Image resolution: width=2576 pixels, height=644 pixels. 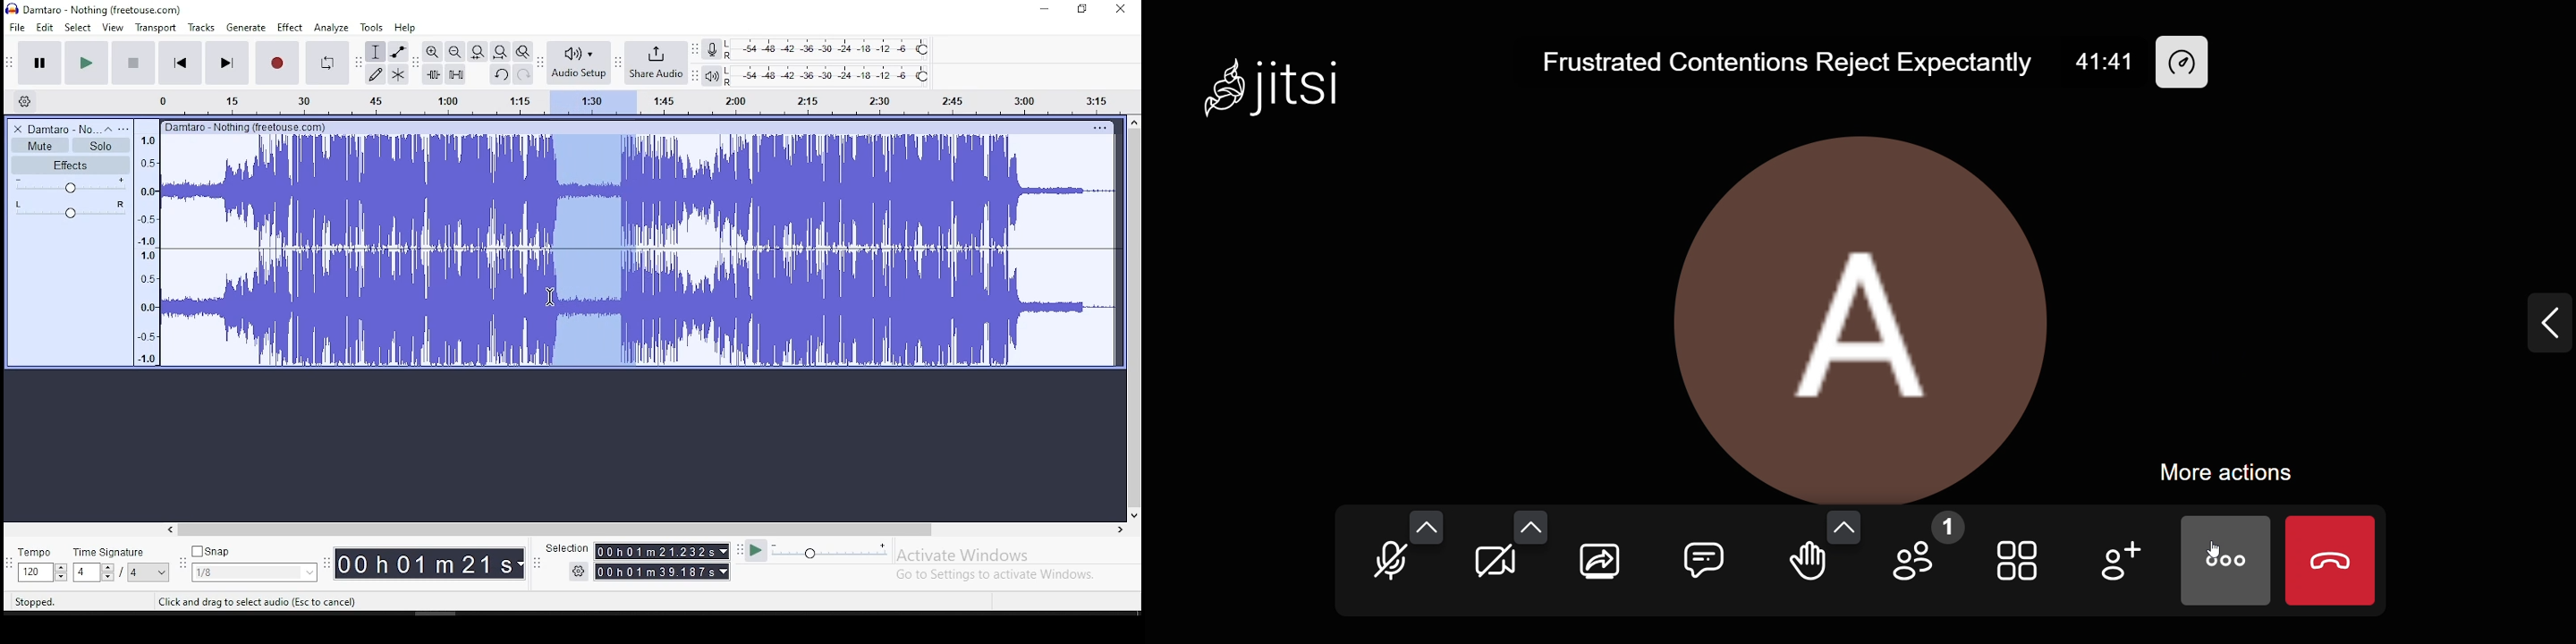 What do you see at coordinates (425, 564) in the screenshot?
I see `0O0hO01m21s` at bounding box center [425, 564].